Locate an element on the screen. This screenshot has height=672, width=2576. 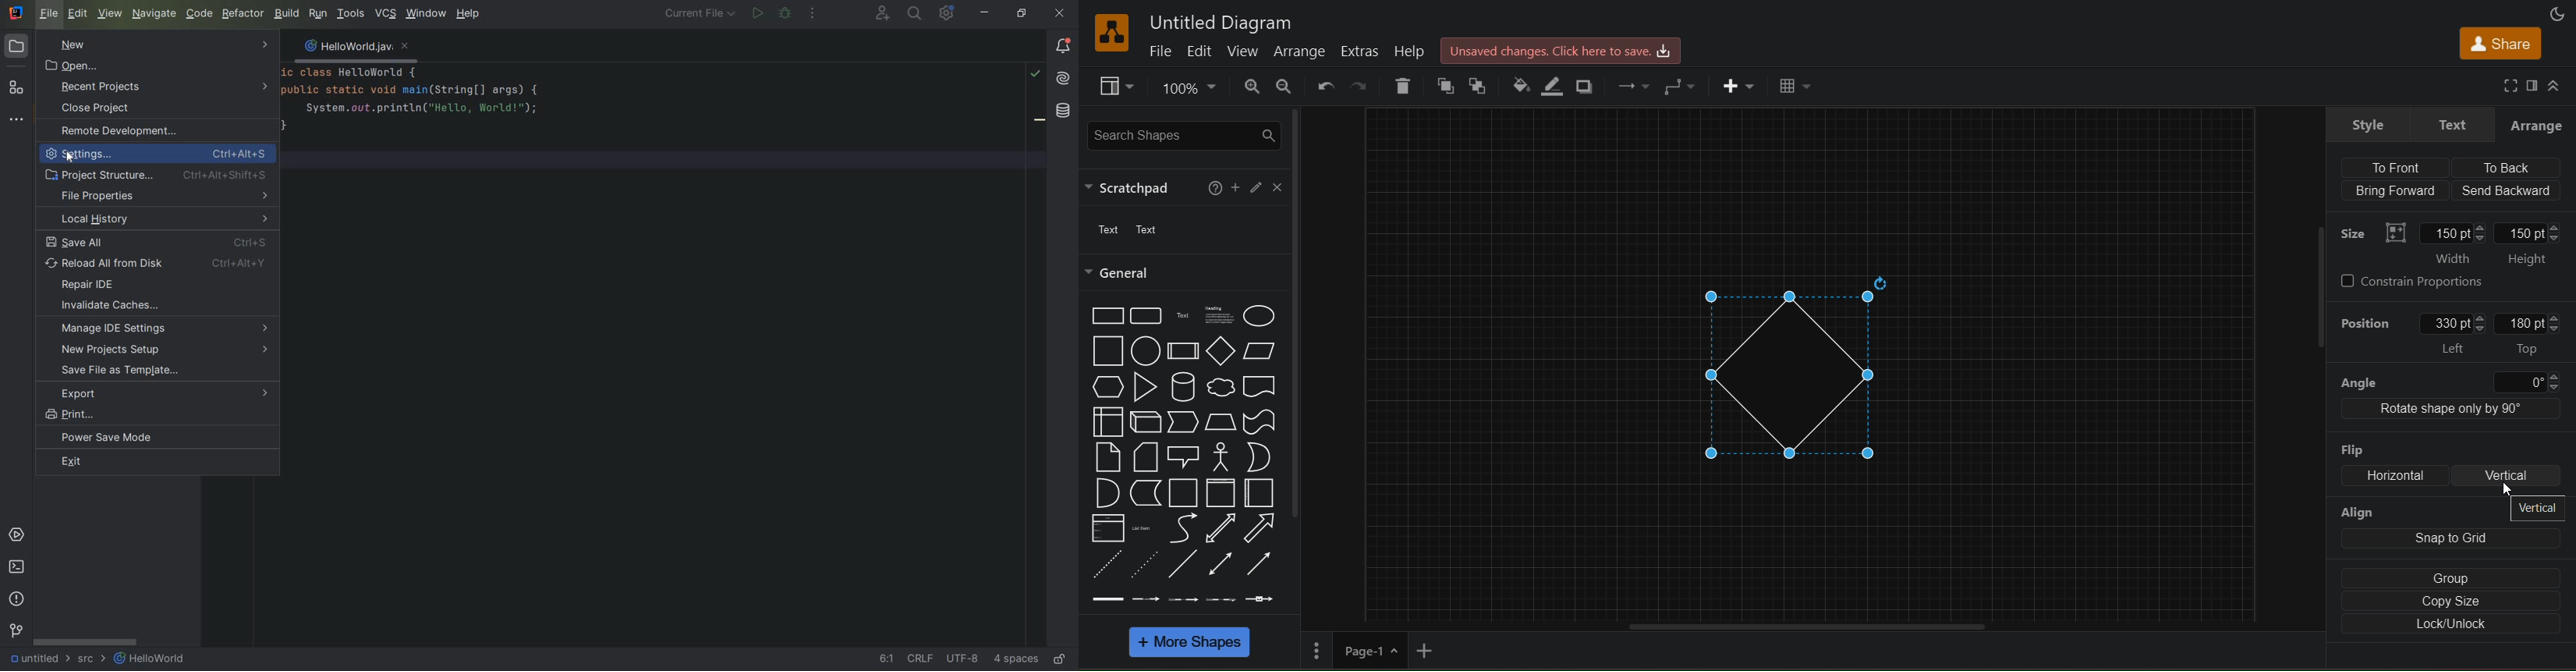
line is located at coordinates (1185, 563).